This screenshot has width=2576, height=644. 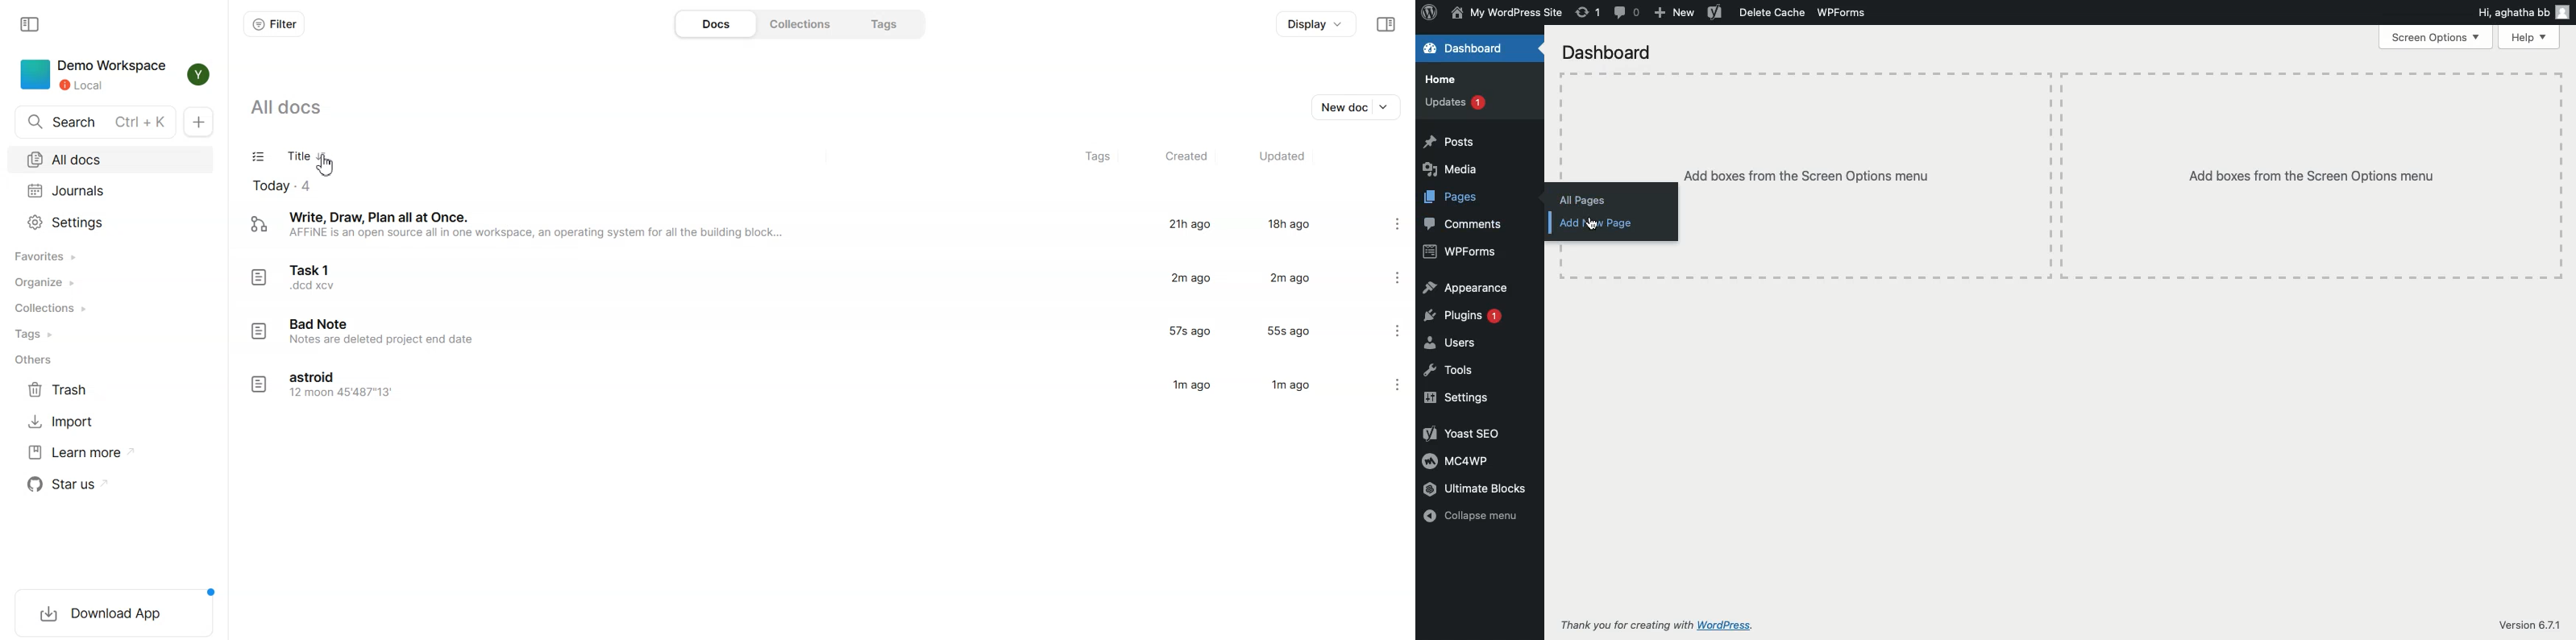 What do you see at coordinates (1594, 223) in the screenshot?
I see `Add new page` at bounding box center [1594, 223].